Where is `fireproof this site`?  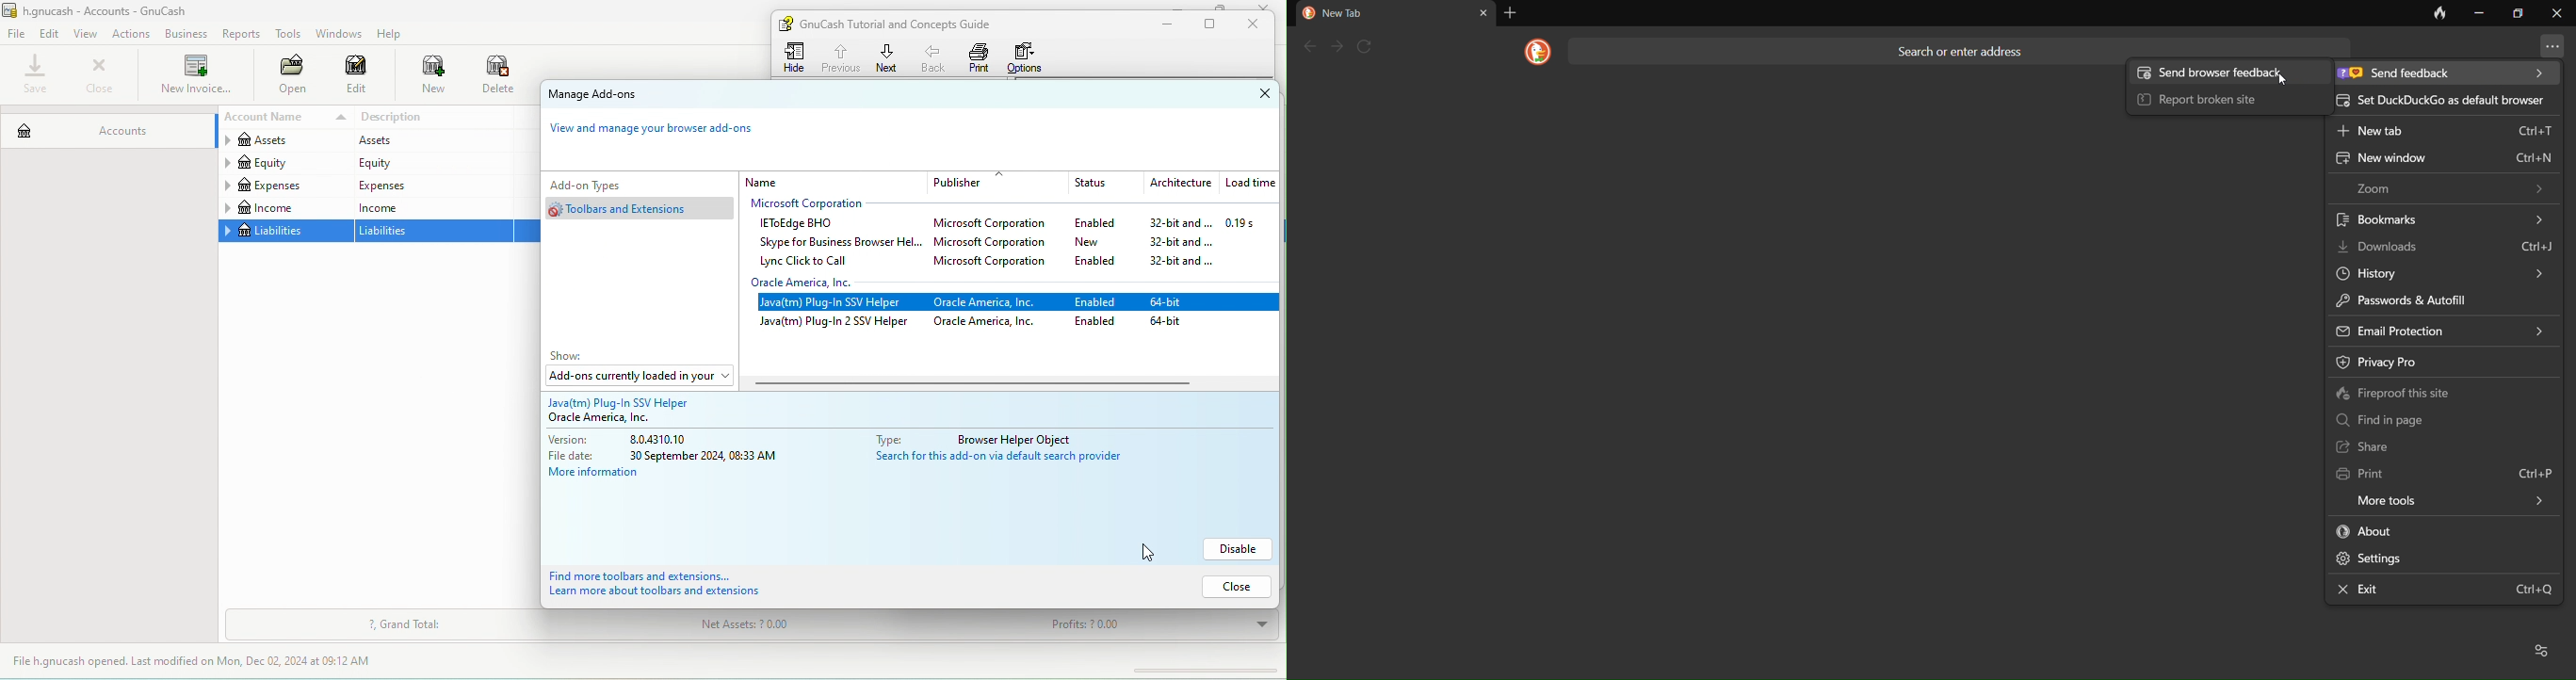 fireproof this site is located at coordinates (2440, 392).